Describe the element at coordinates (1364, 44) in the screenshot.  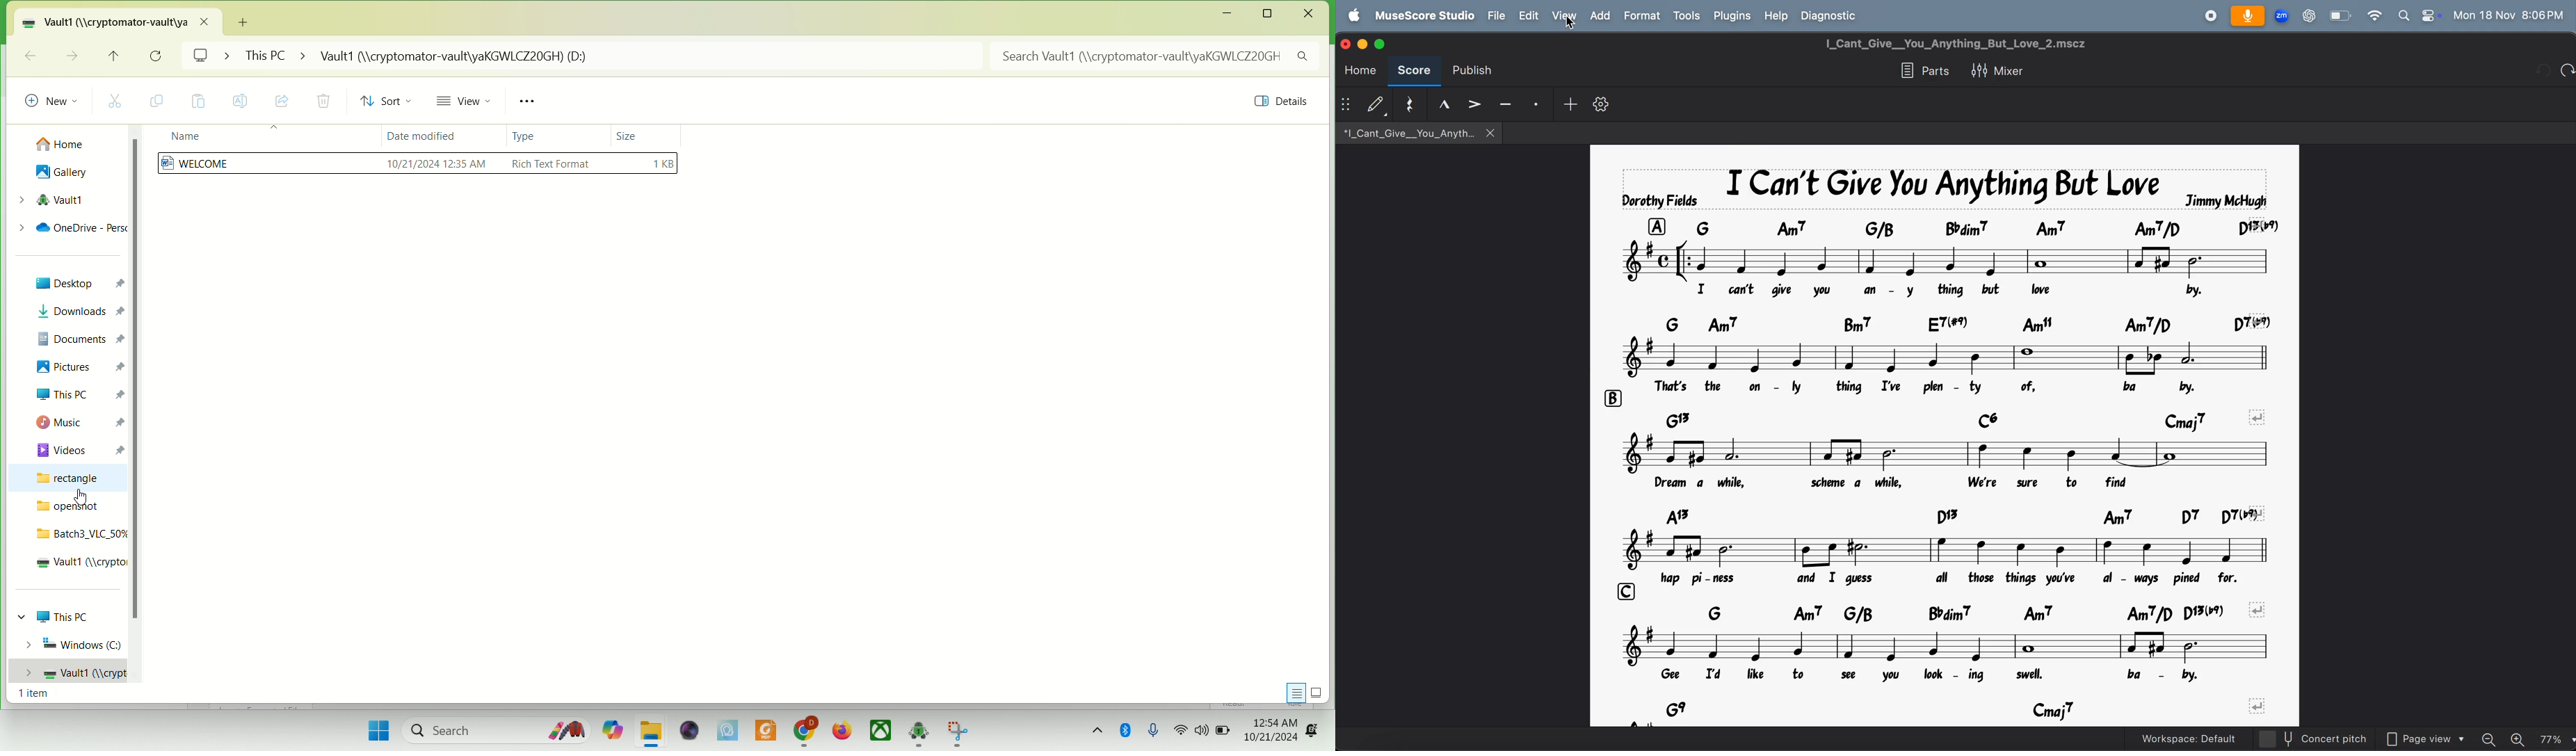
I see `minimize` at that location.